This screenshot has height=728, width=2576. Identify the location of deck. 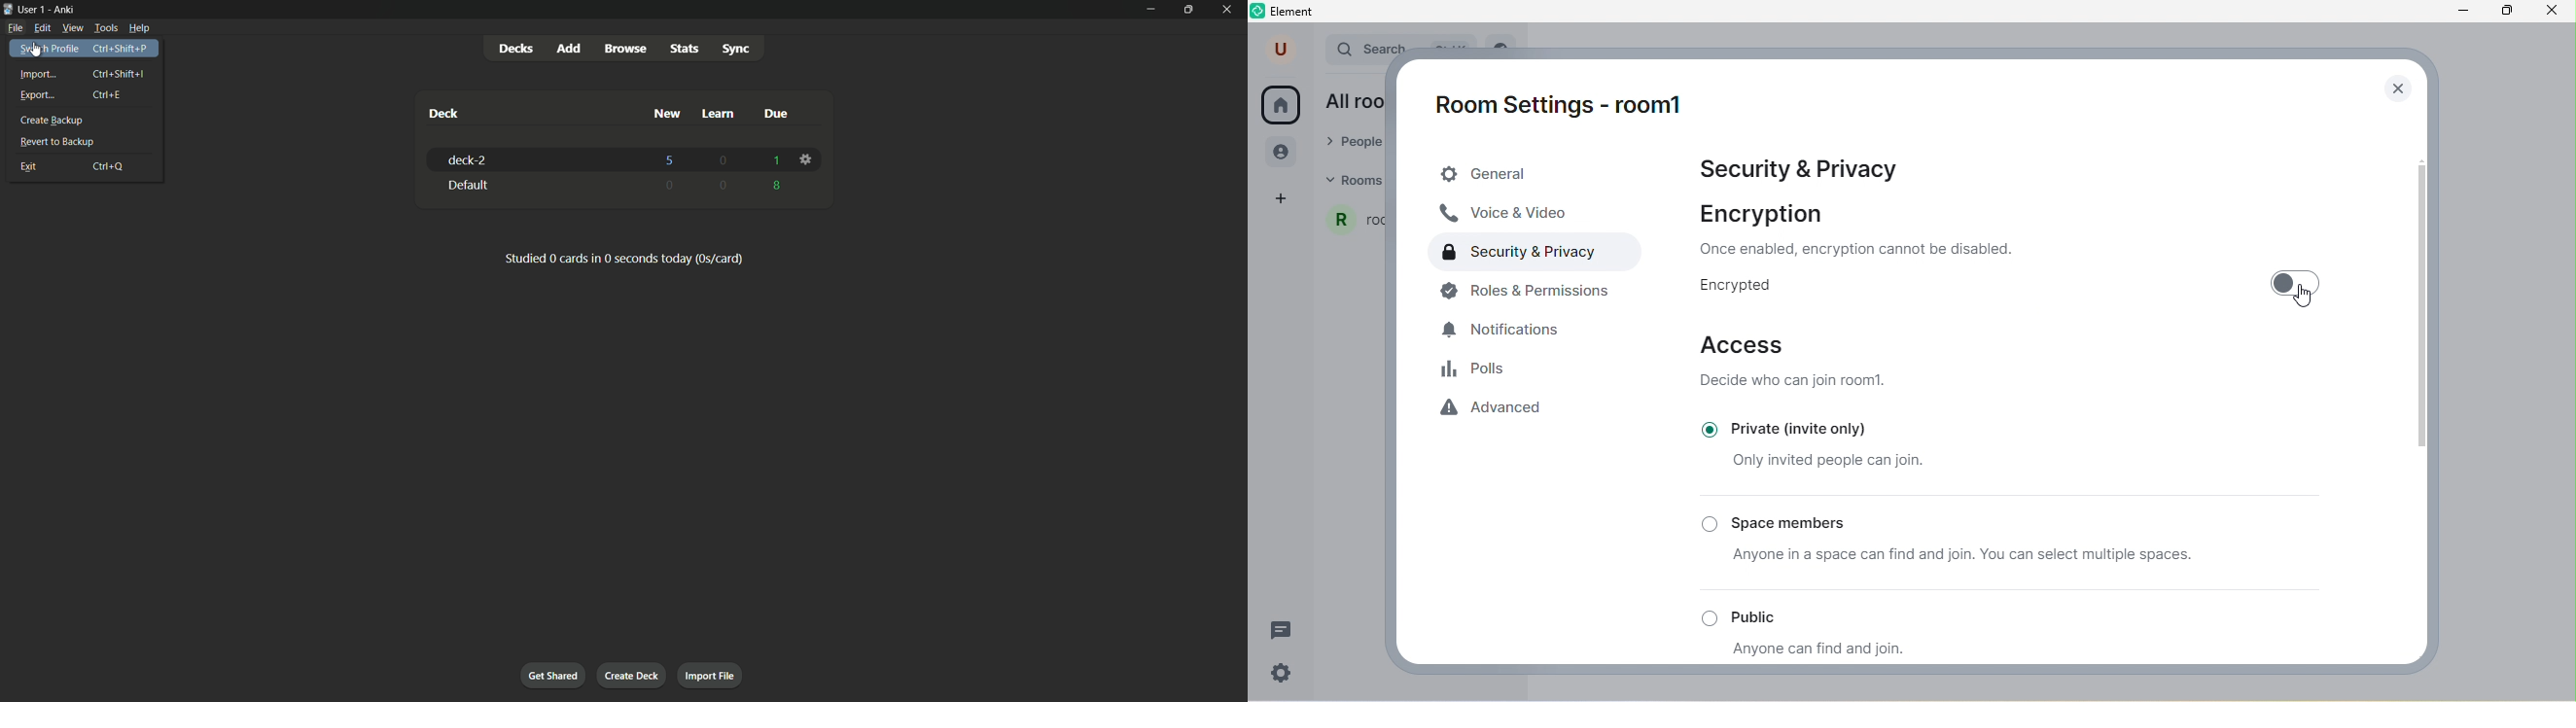
(444, 113).